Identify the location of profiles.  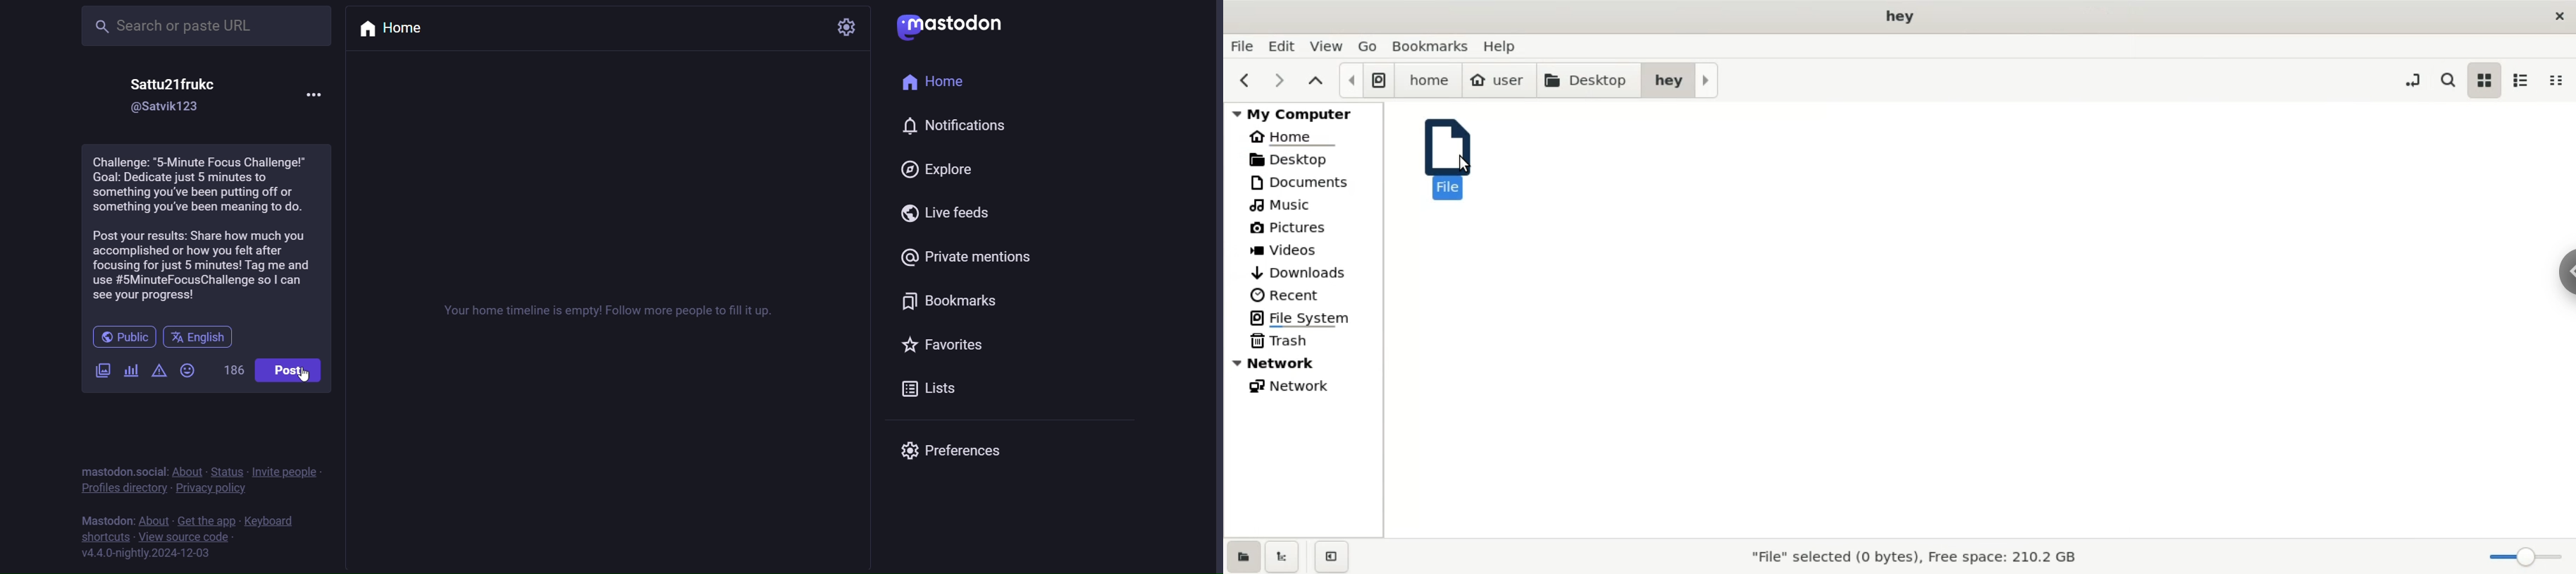
(122, 490).